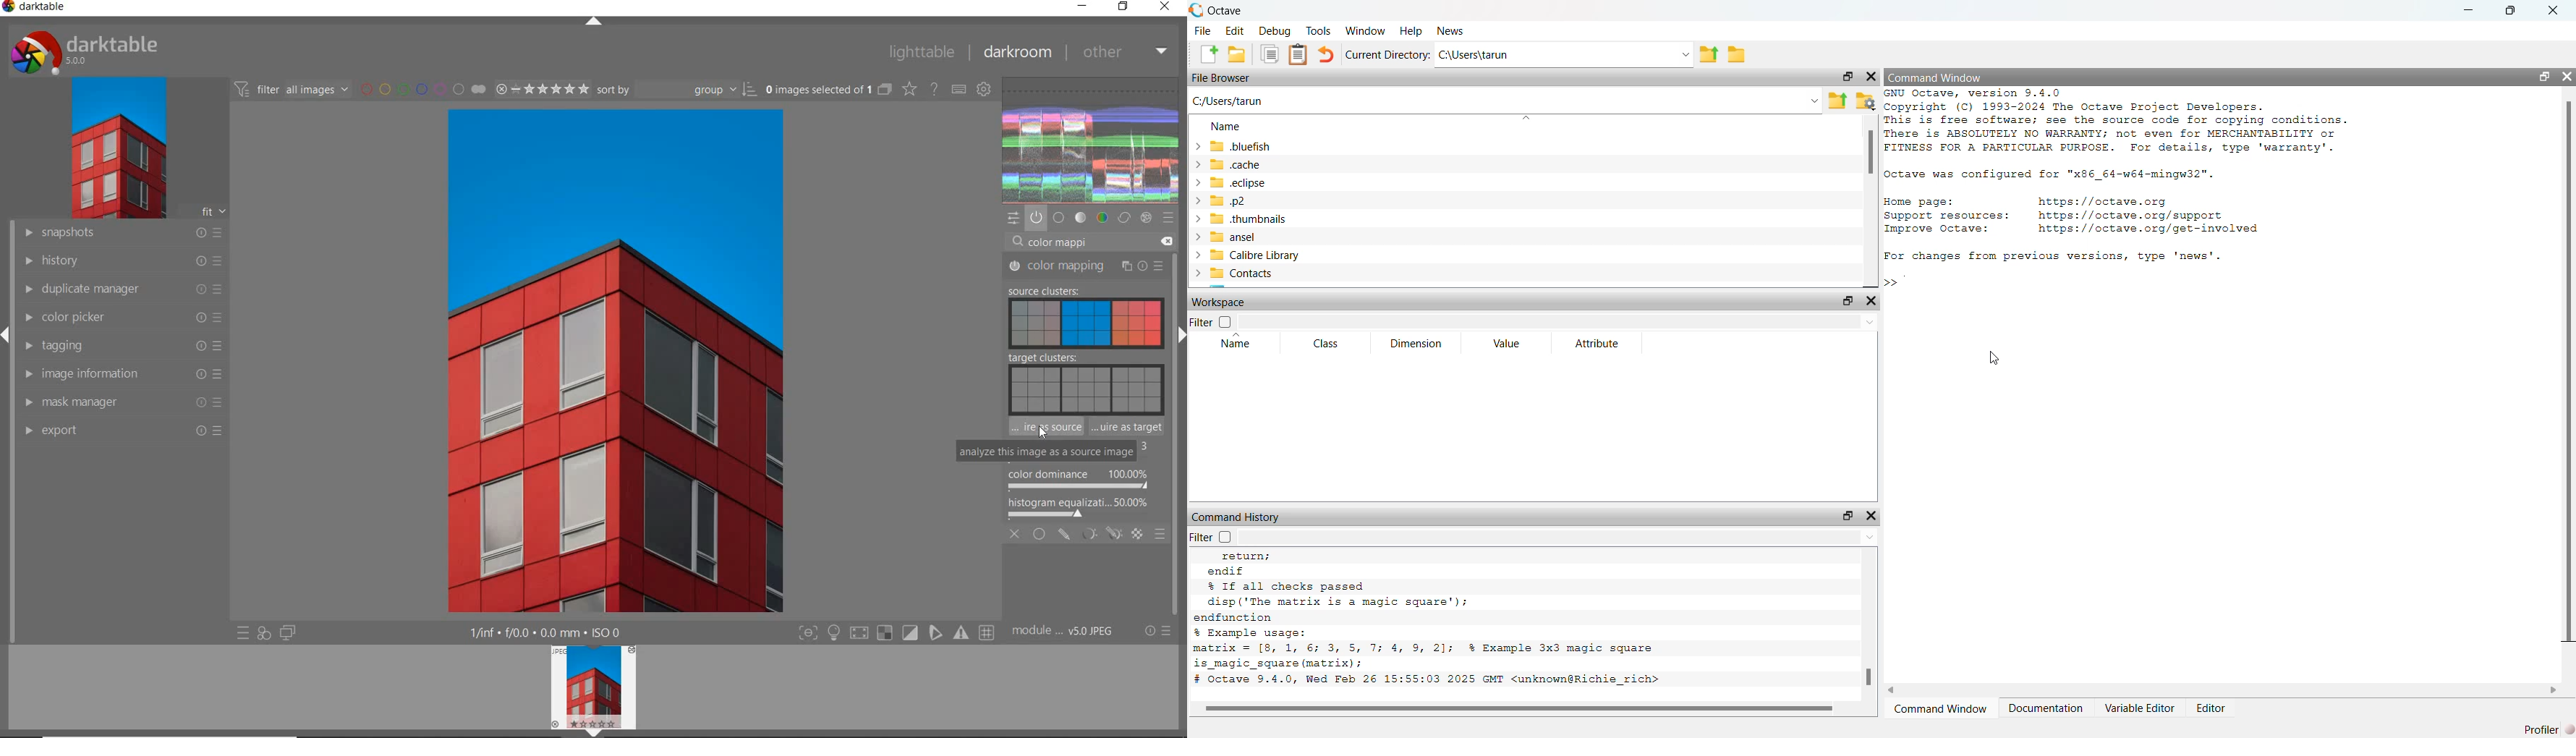  What do you see at coordinates (572, 361) in the screenshot?
I see `selected image ` at bounding box center [572, 361].